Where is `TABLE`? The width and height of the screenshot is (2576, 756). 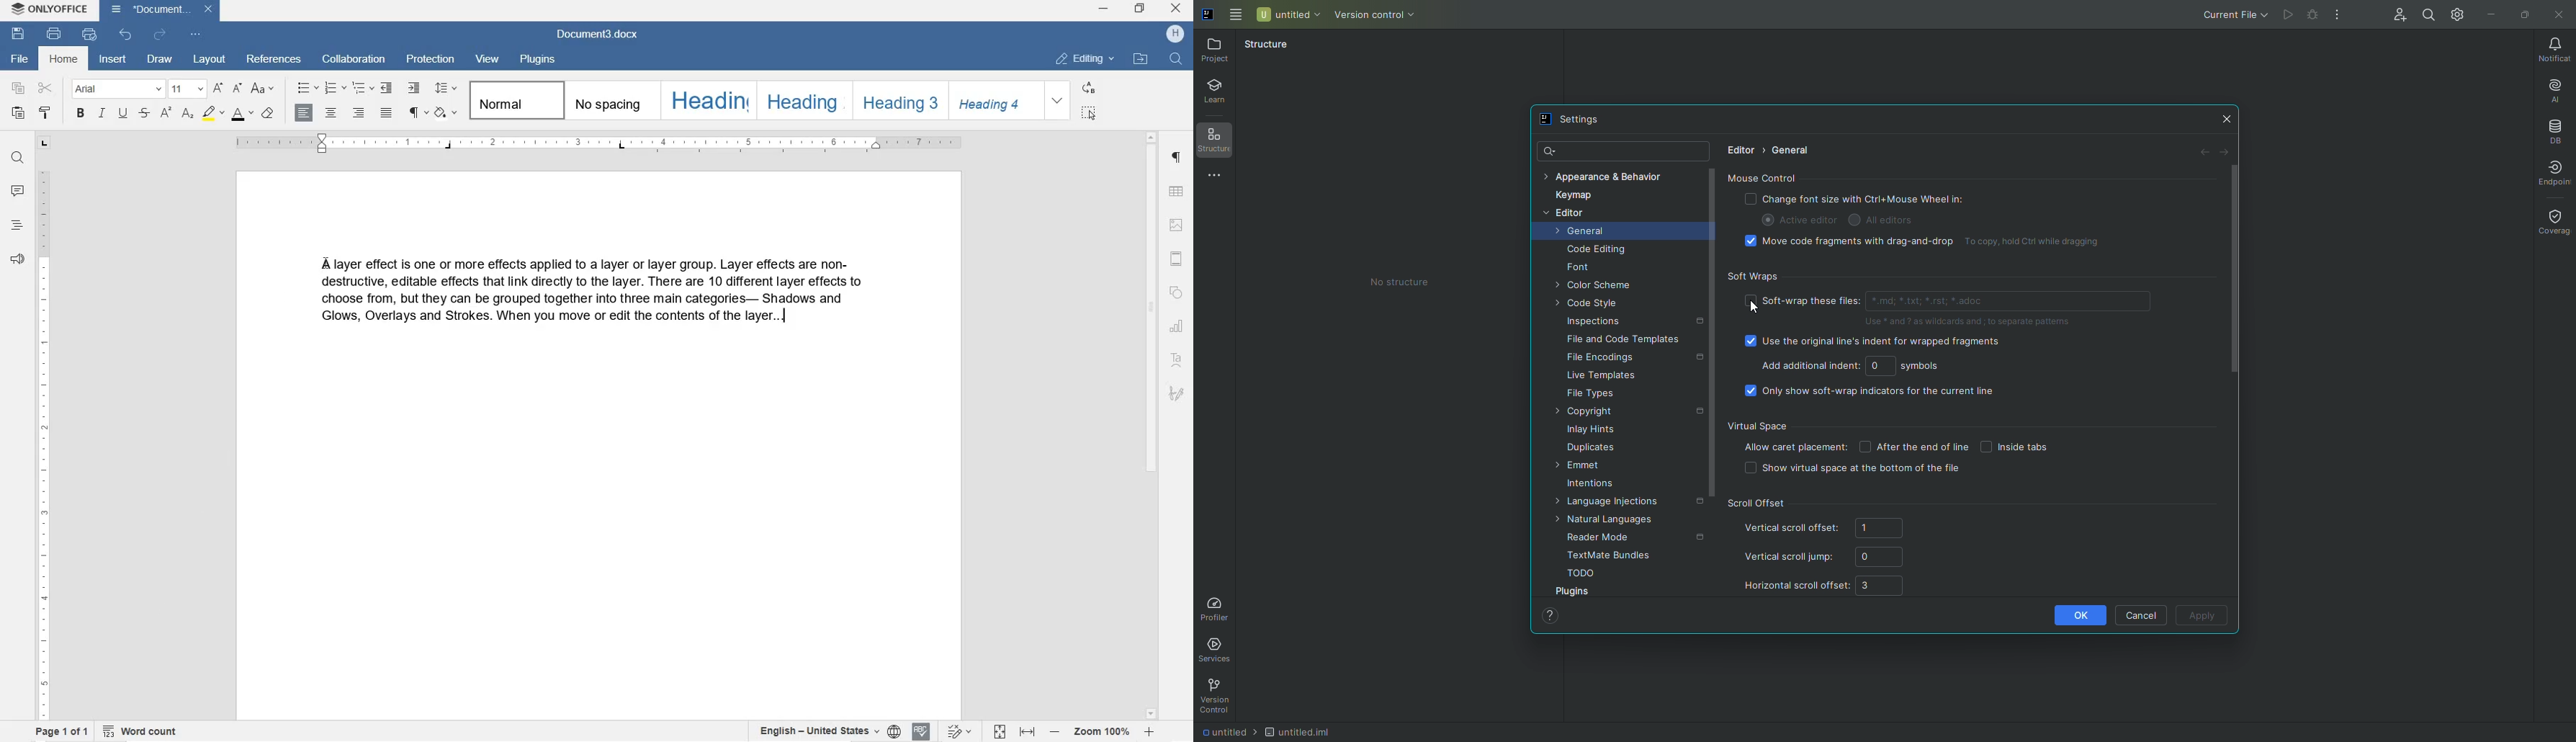
TABLE is located at coordinates (1177, 190).